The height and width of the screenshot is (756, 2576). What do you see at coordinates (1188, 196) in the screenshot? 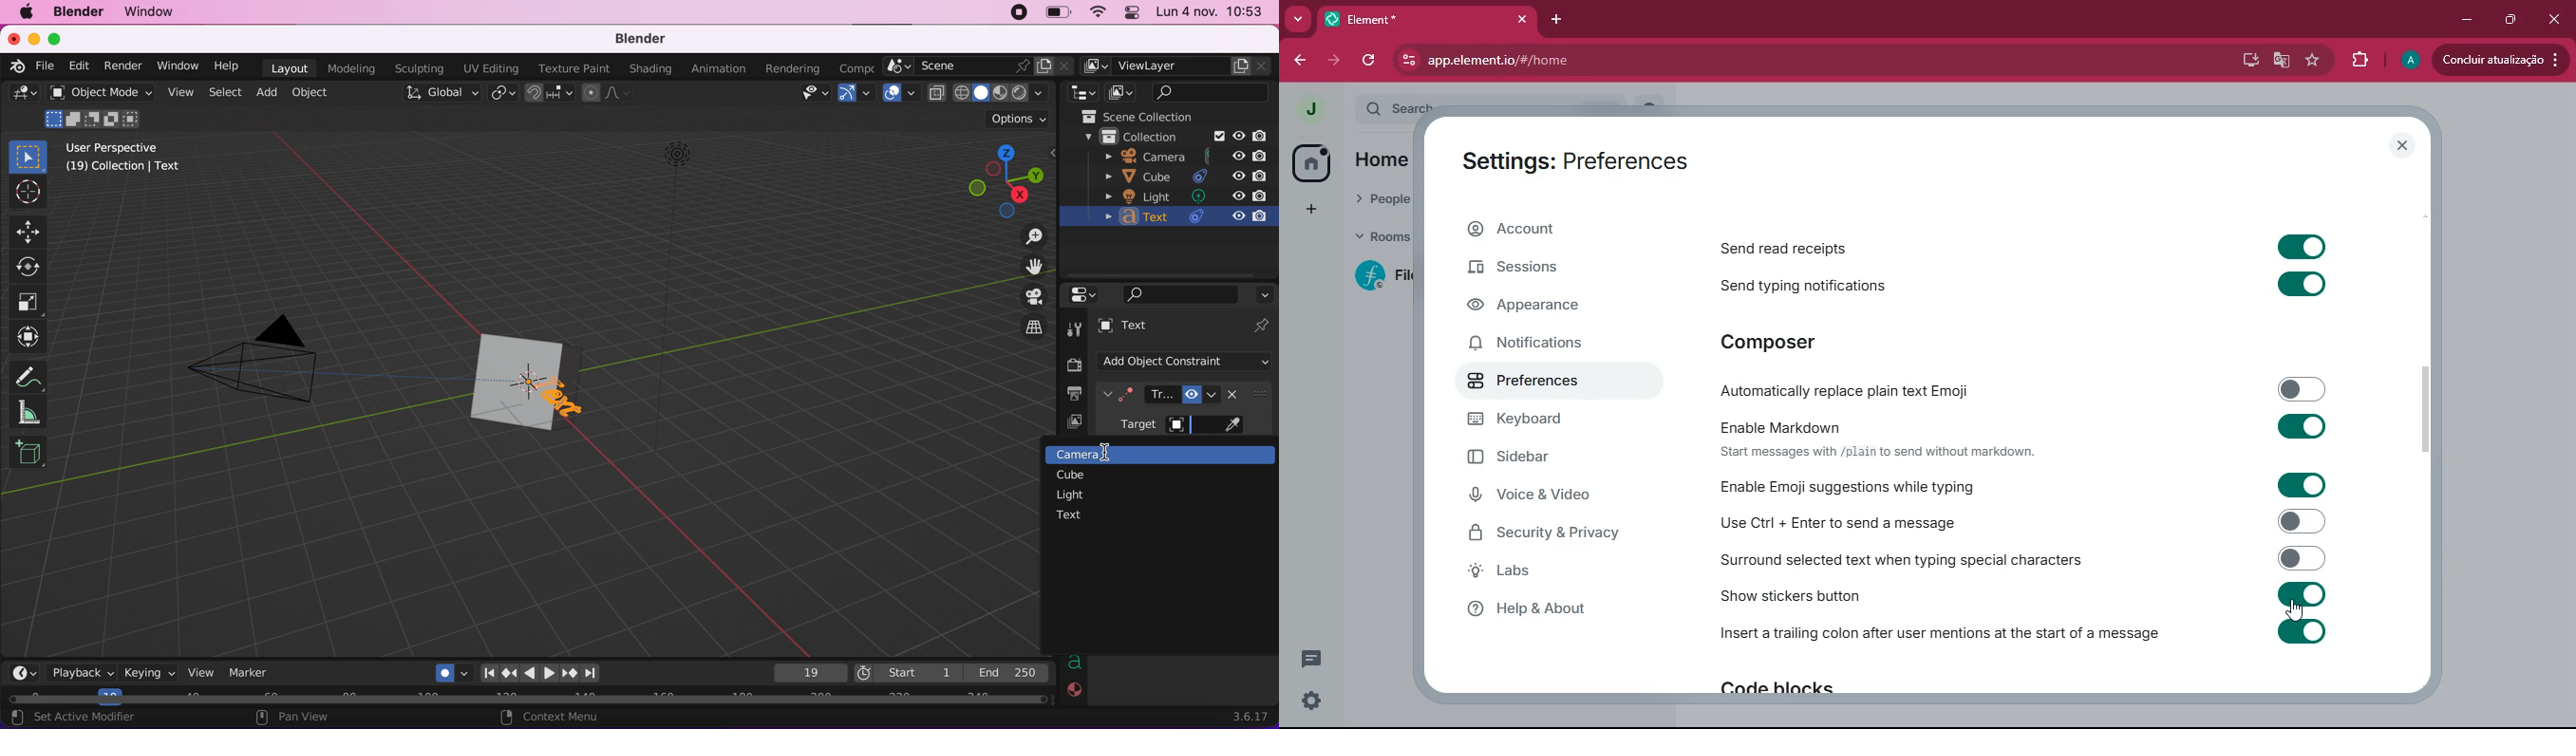
I see `light` at bounding box center [1188, 196].